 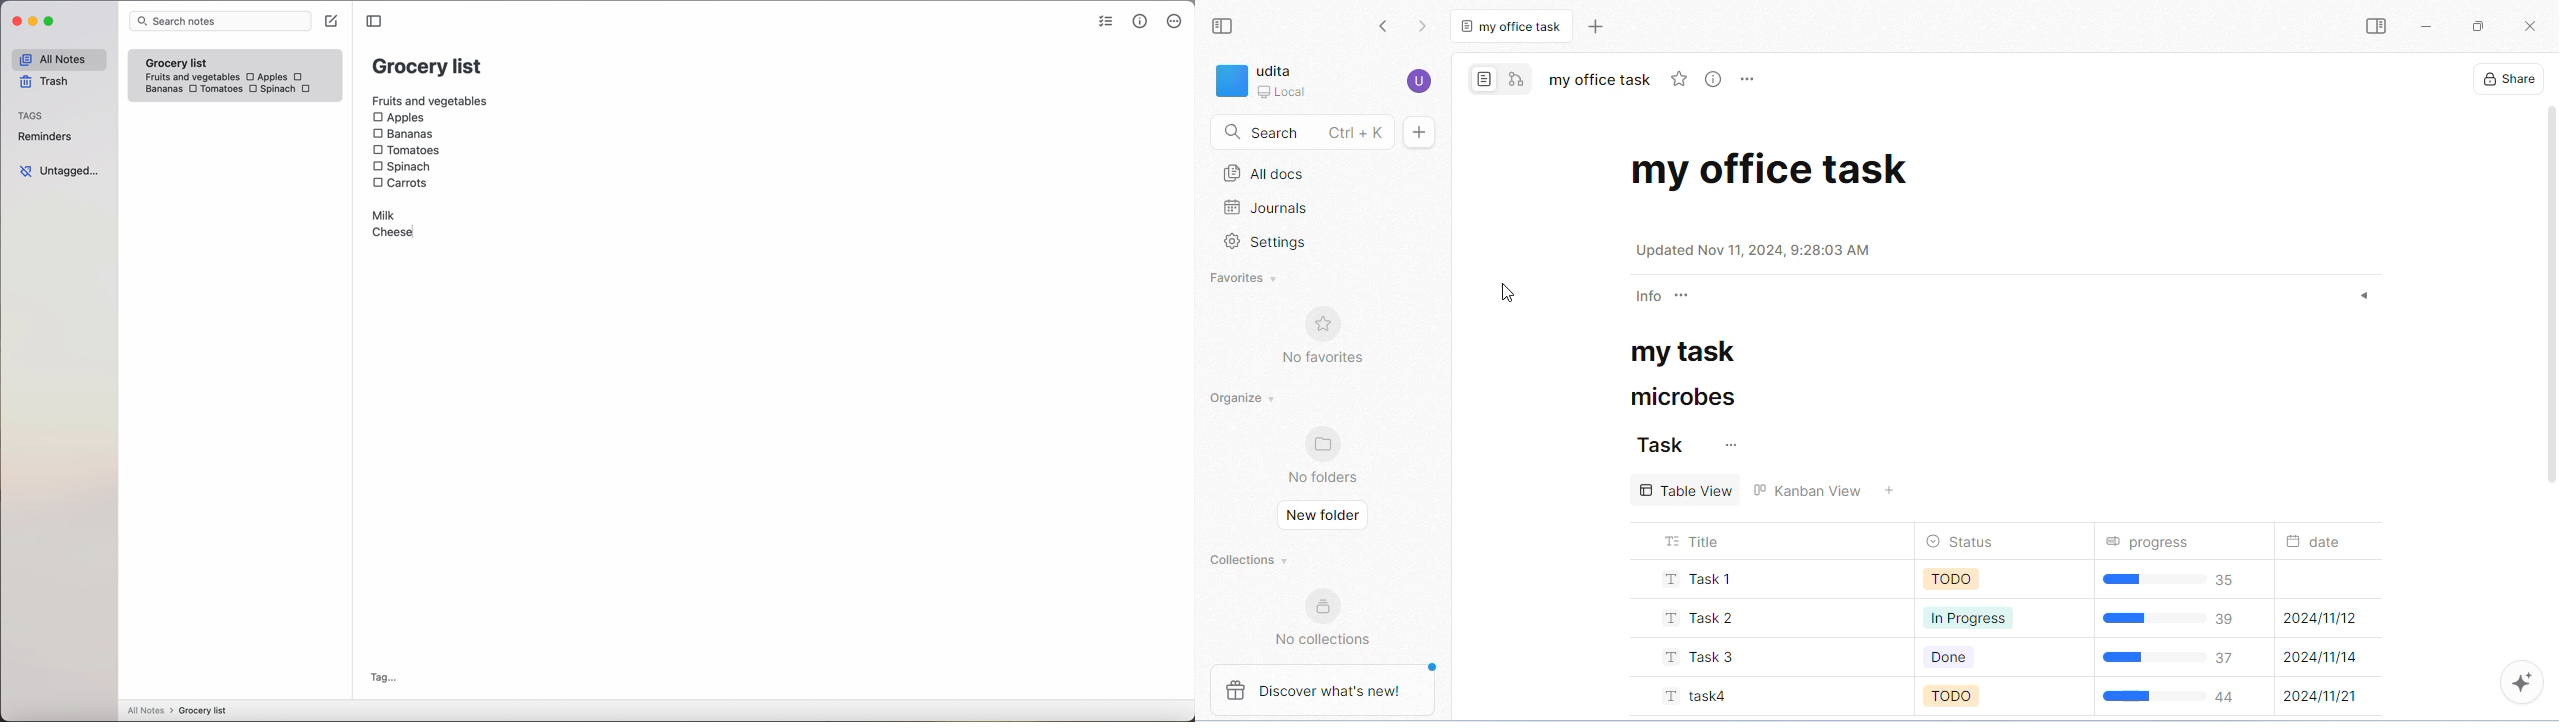 I want to click on all notes, so click(x=58, y=60).